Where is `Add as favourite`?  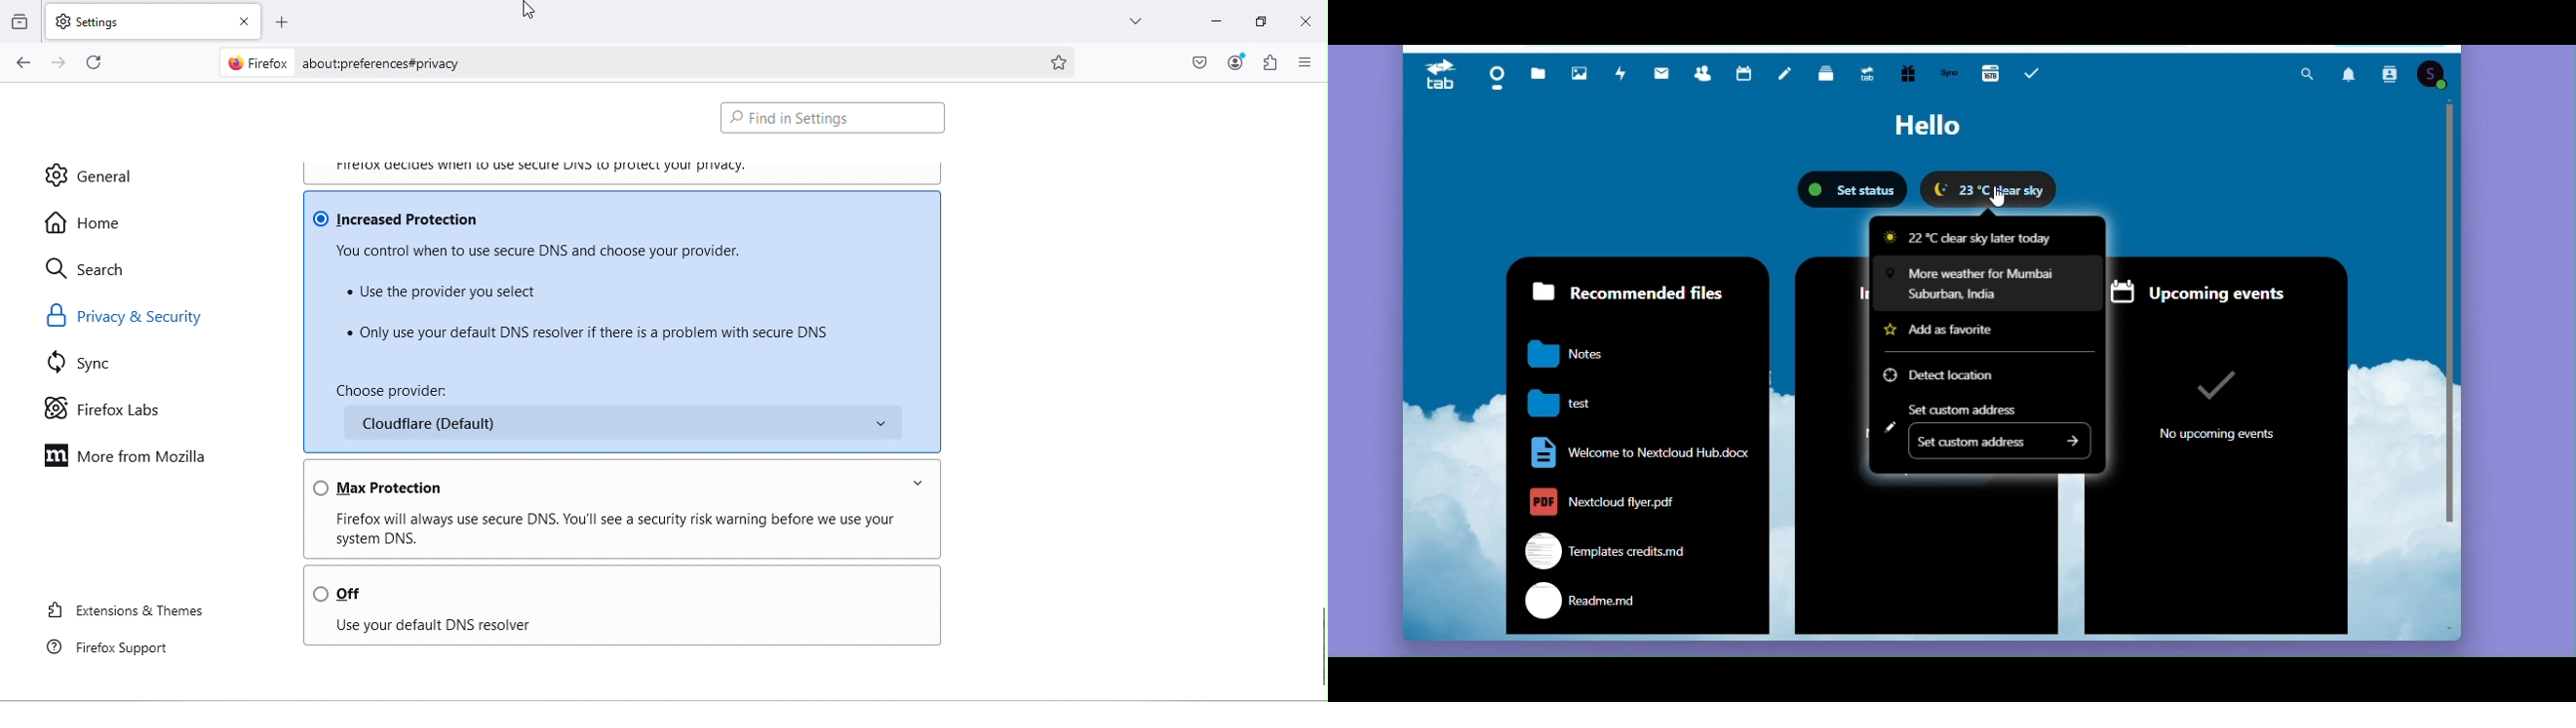
Add as favourite is located at coordinates (1965, 332).